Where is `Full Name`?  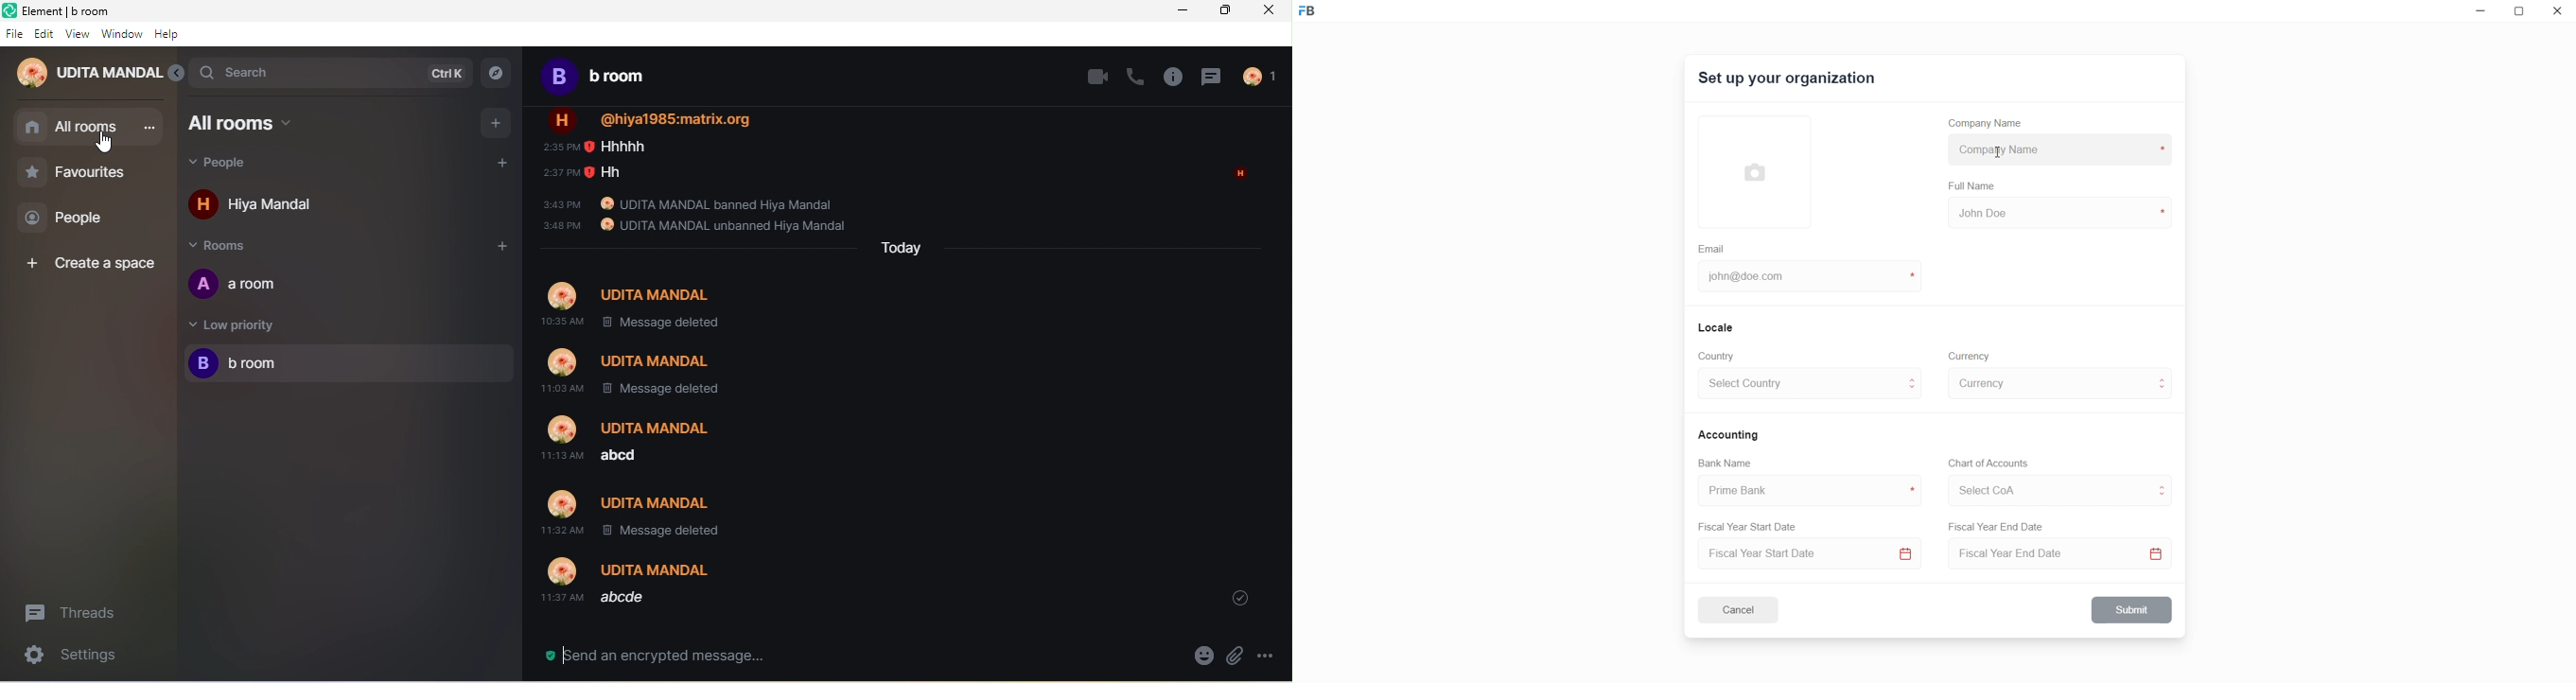
Full Name is located at coordinates (1973, 186).